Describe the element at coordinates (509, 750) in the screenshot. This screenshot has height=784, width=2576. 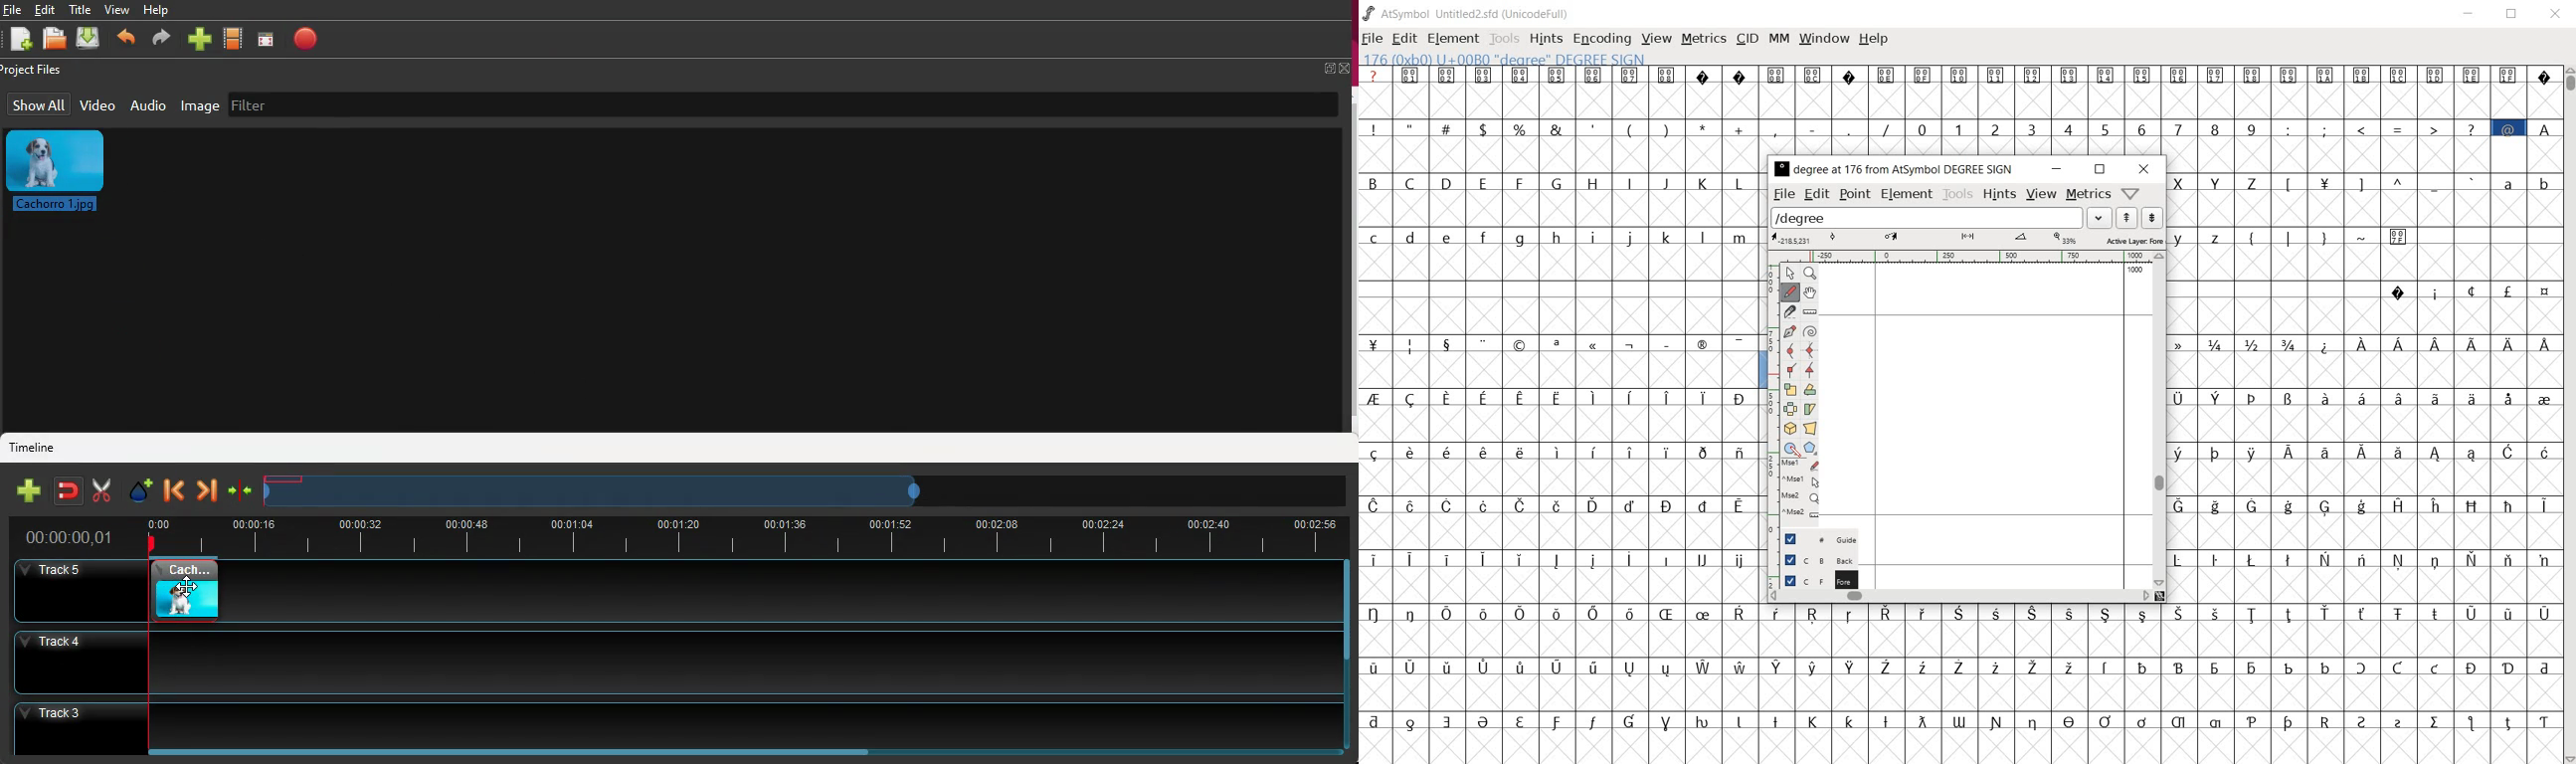
I see `scroll bar` at that location.